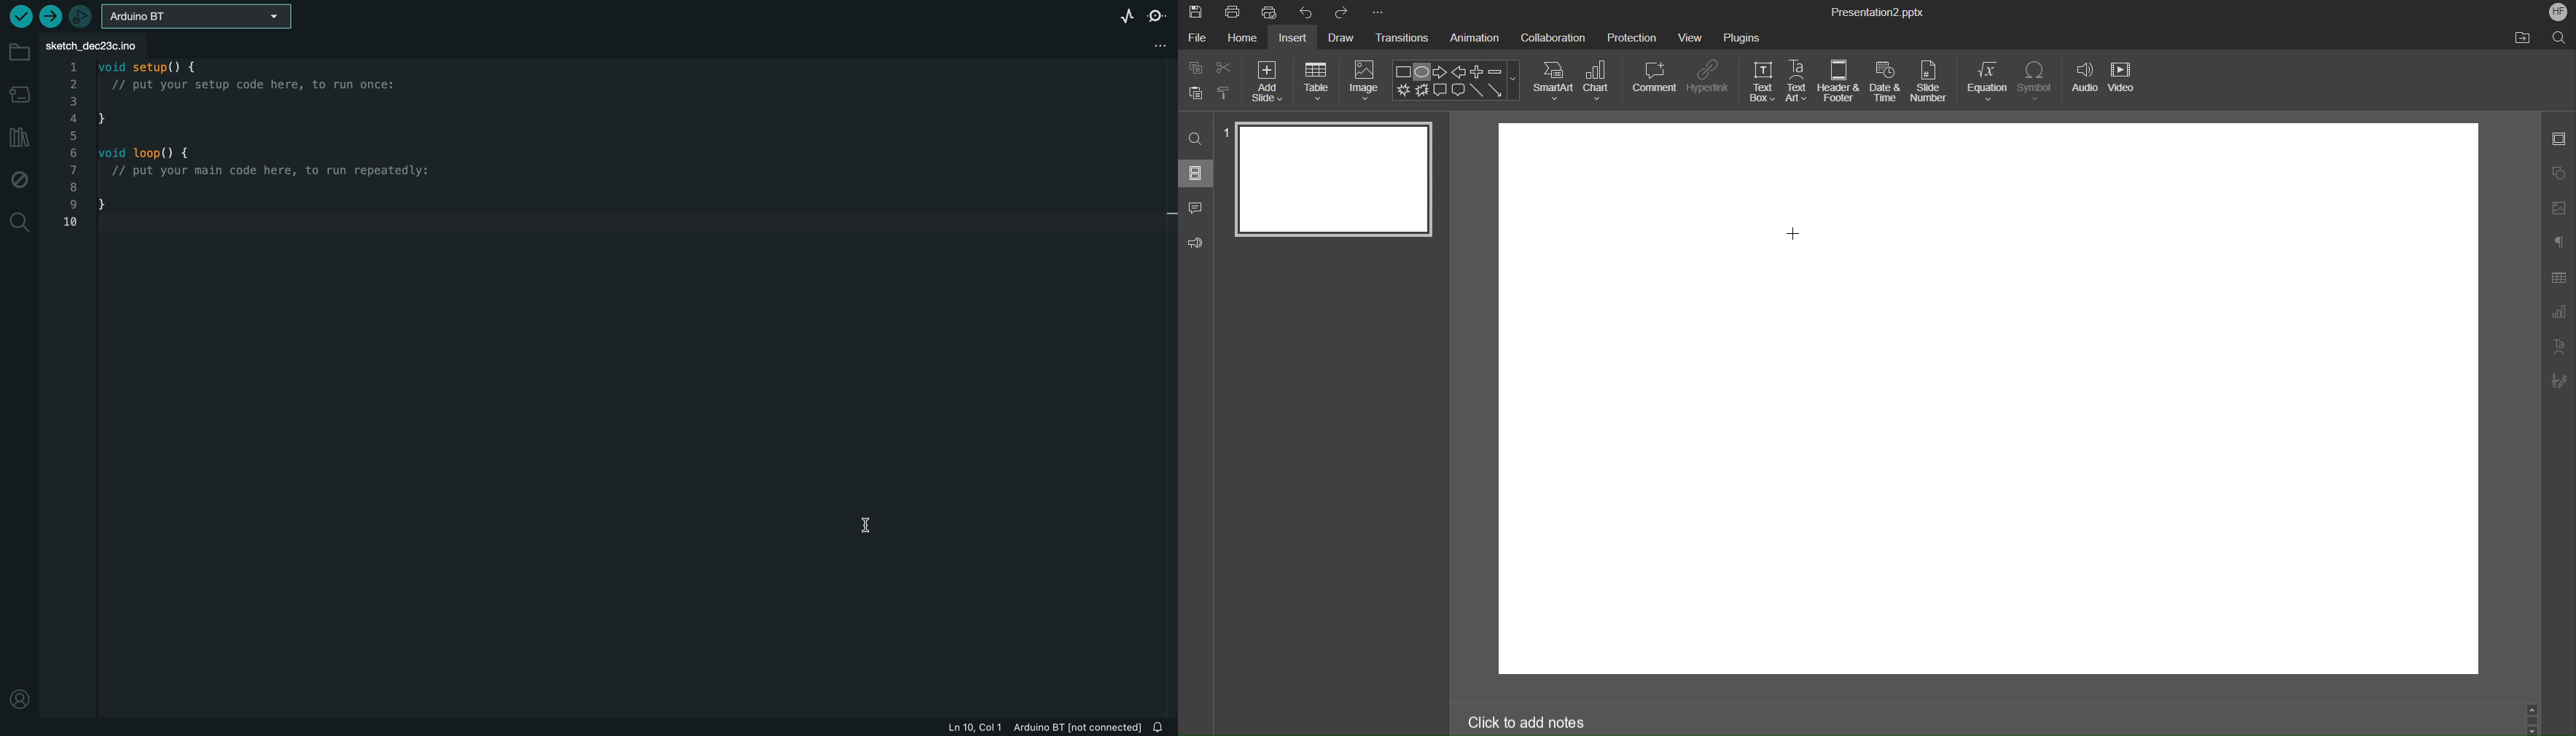 This screenshot has width=2576, height=756. I want to click on Search, so click(2559, 37).